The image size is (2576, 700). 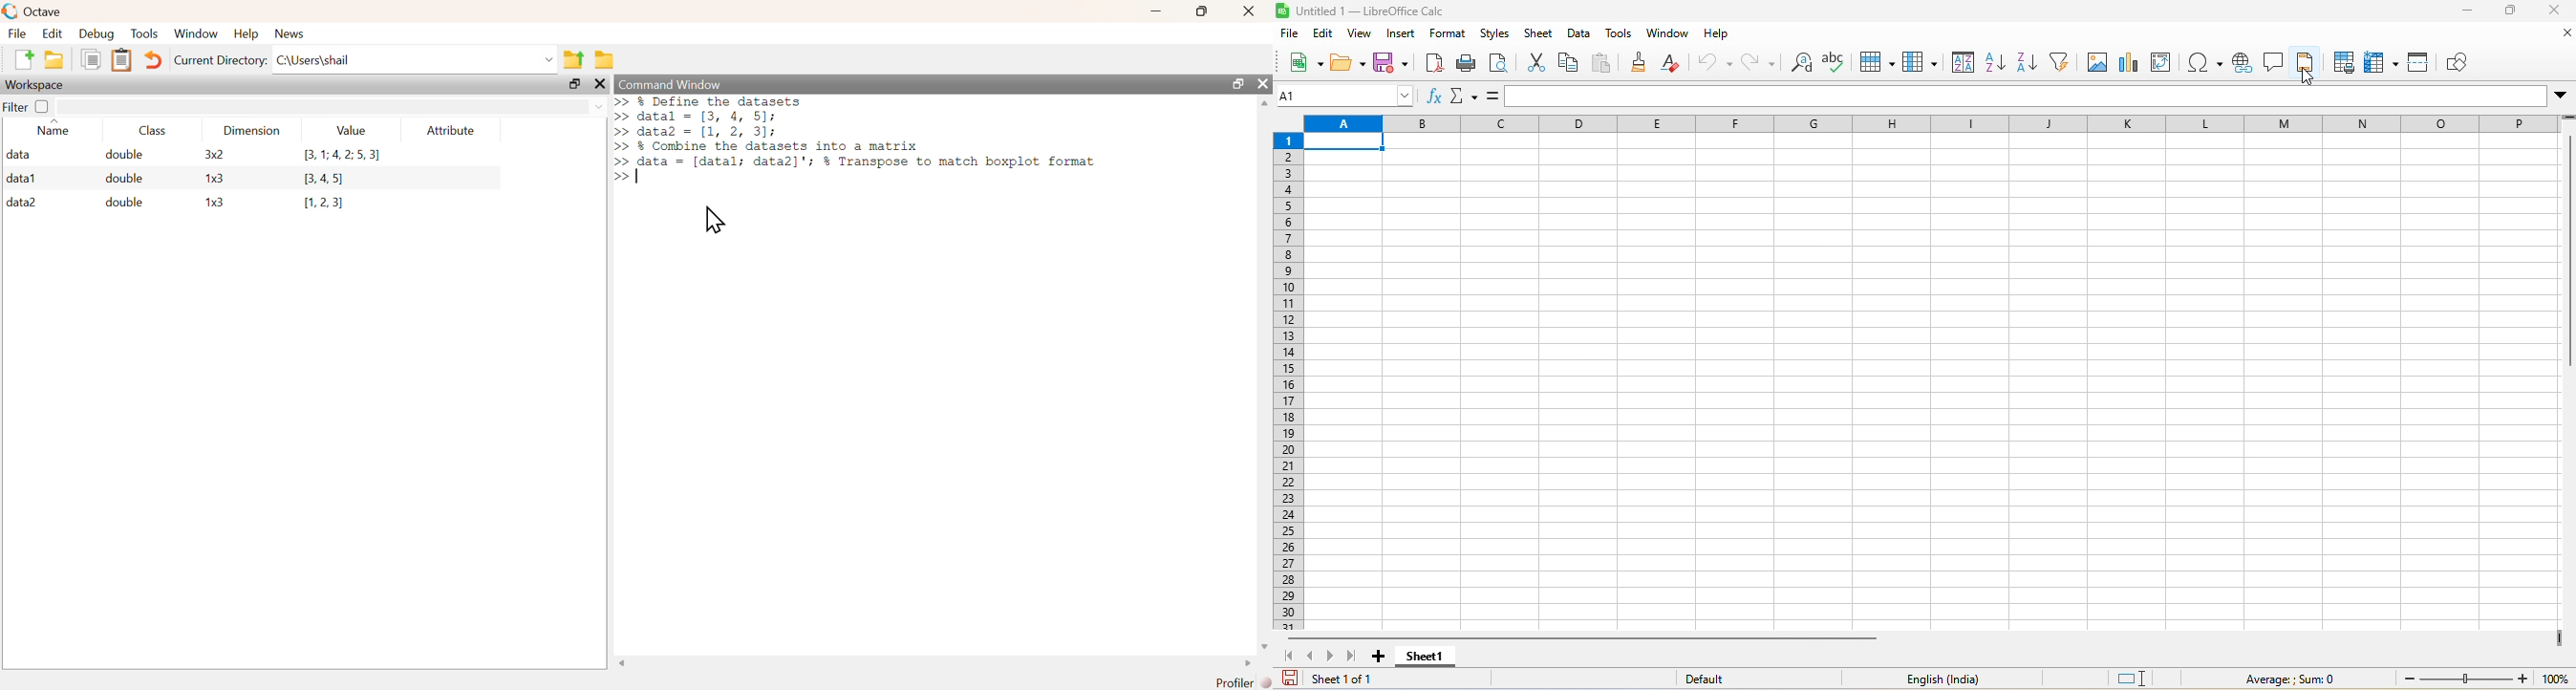 I want to click on save, so click(x=1390, y=64).